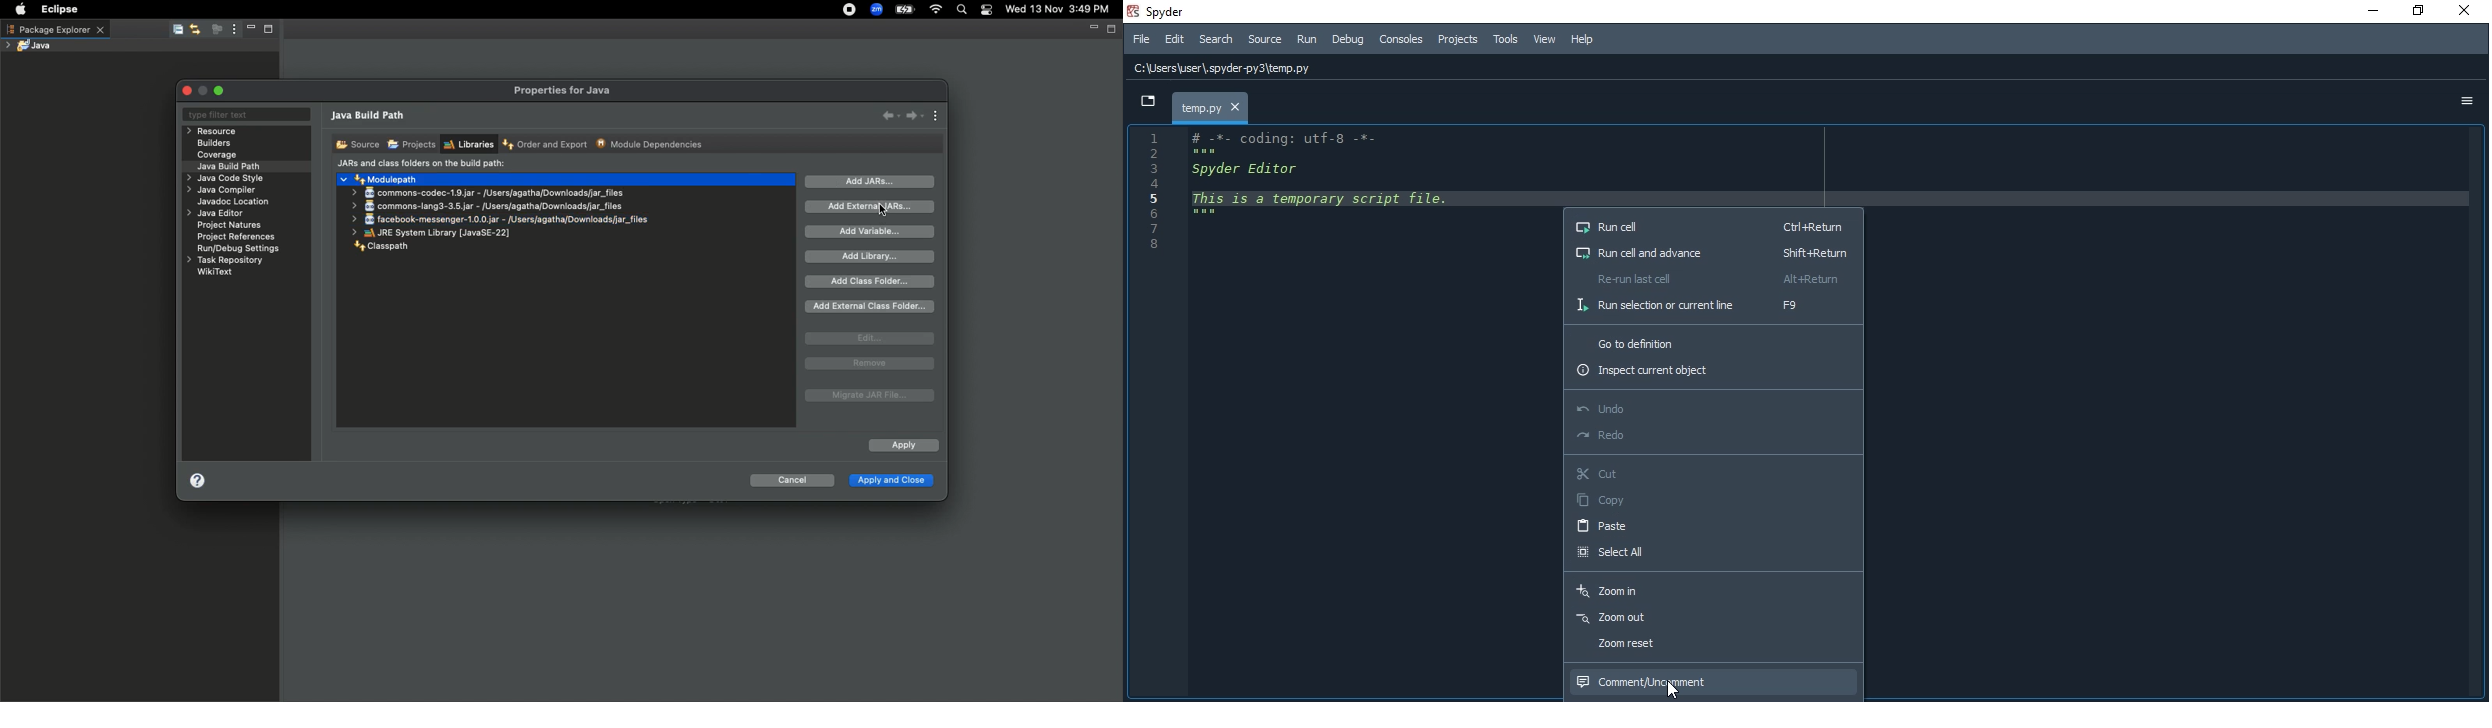 This screenshot has height=728, width=2492. Describe the element at coordinates (891, 115) in the screenshot. I see `Back` at that location.